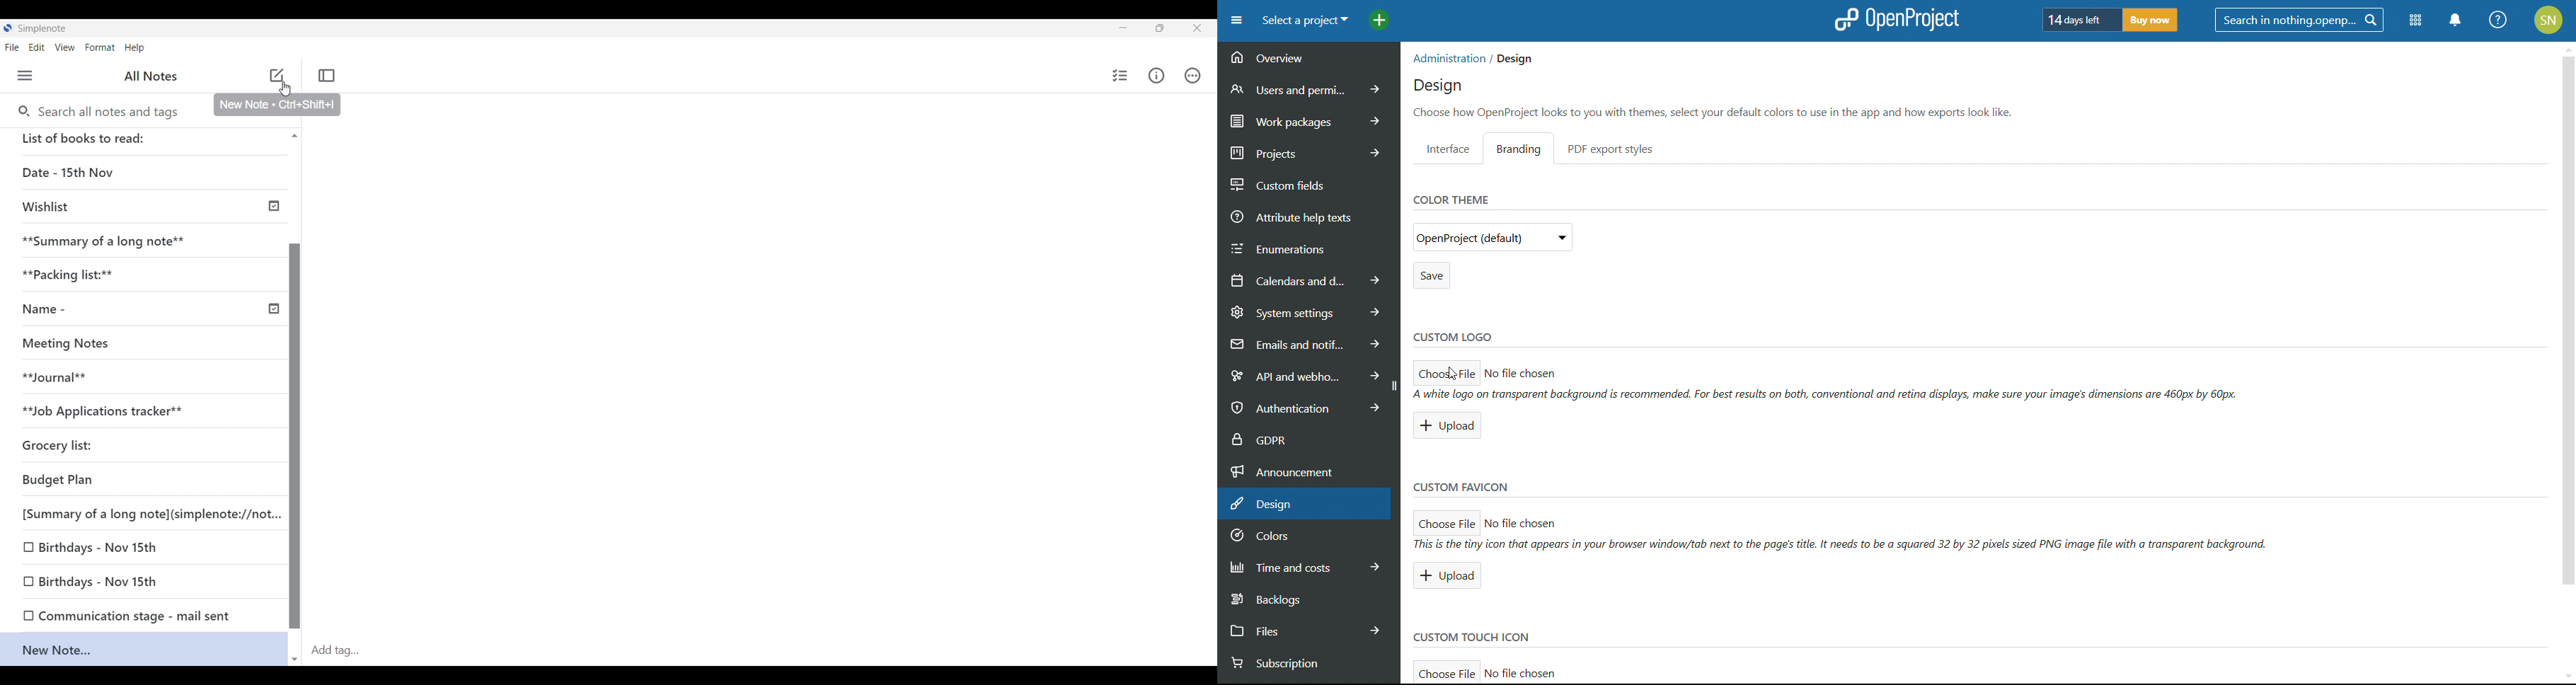 Image resolution: width=2576 pixels, height=700 pixels. What do you see at coordinates (1308, 470) in the screenshot?
I see `announcement` at bounding box center [1308, 470].